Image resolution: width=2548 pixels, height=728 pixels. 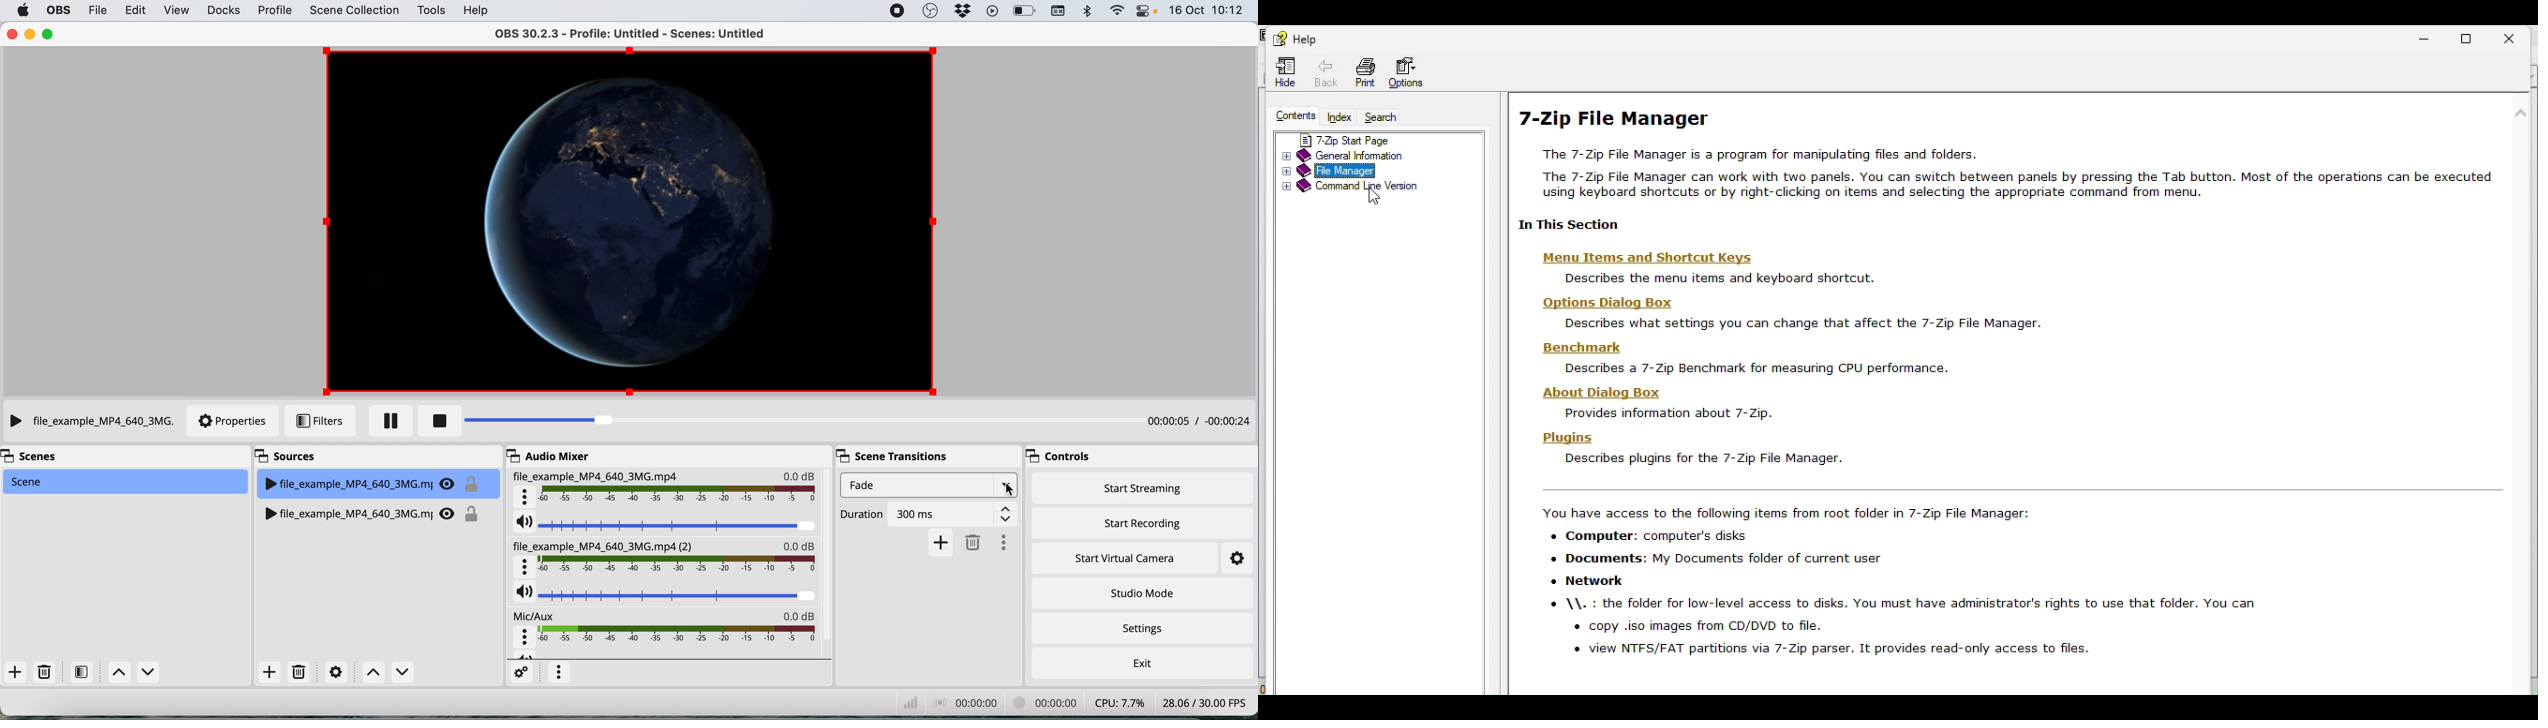 I want to click on current source audio volume, so click(x=666, y=523).